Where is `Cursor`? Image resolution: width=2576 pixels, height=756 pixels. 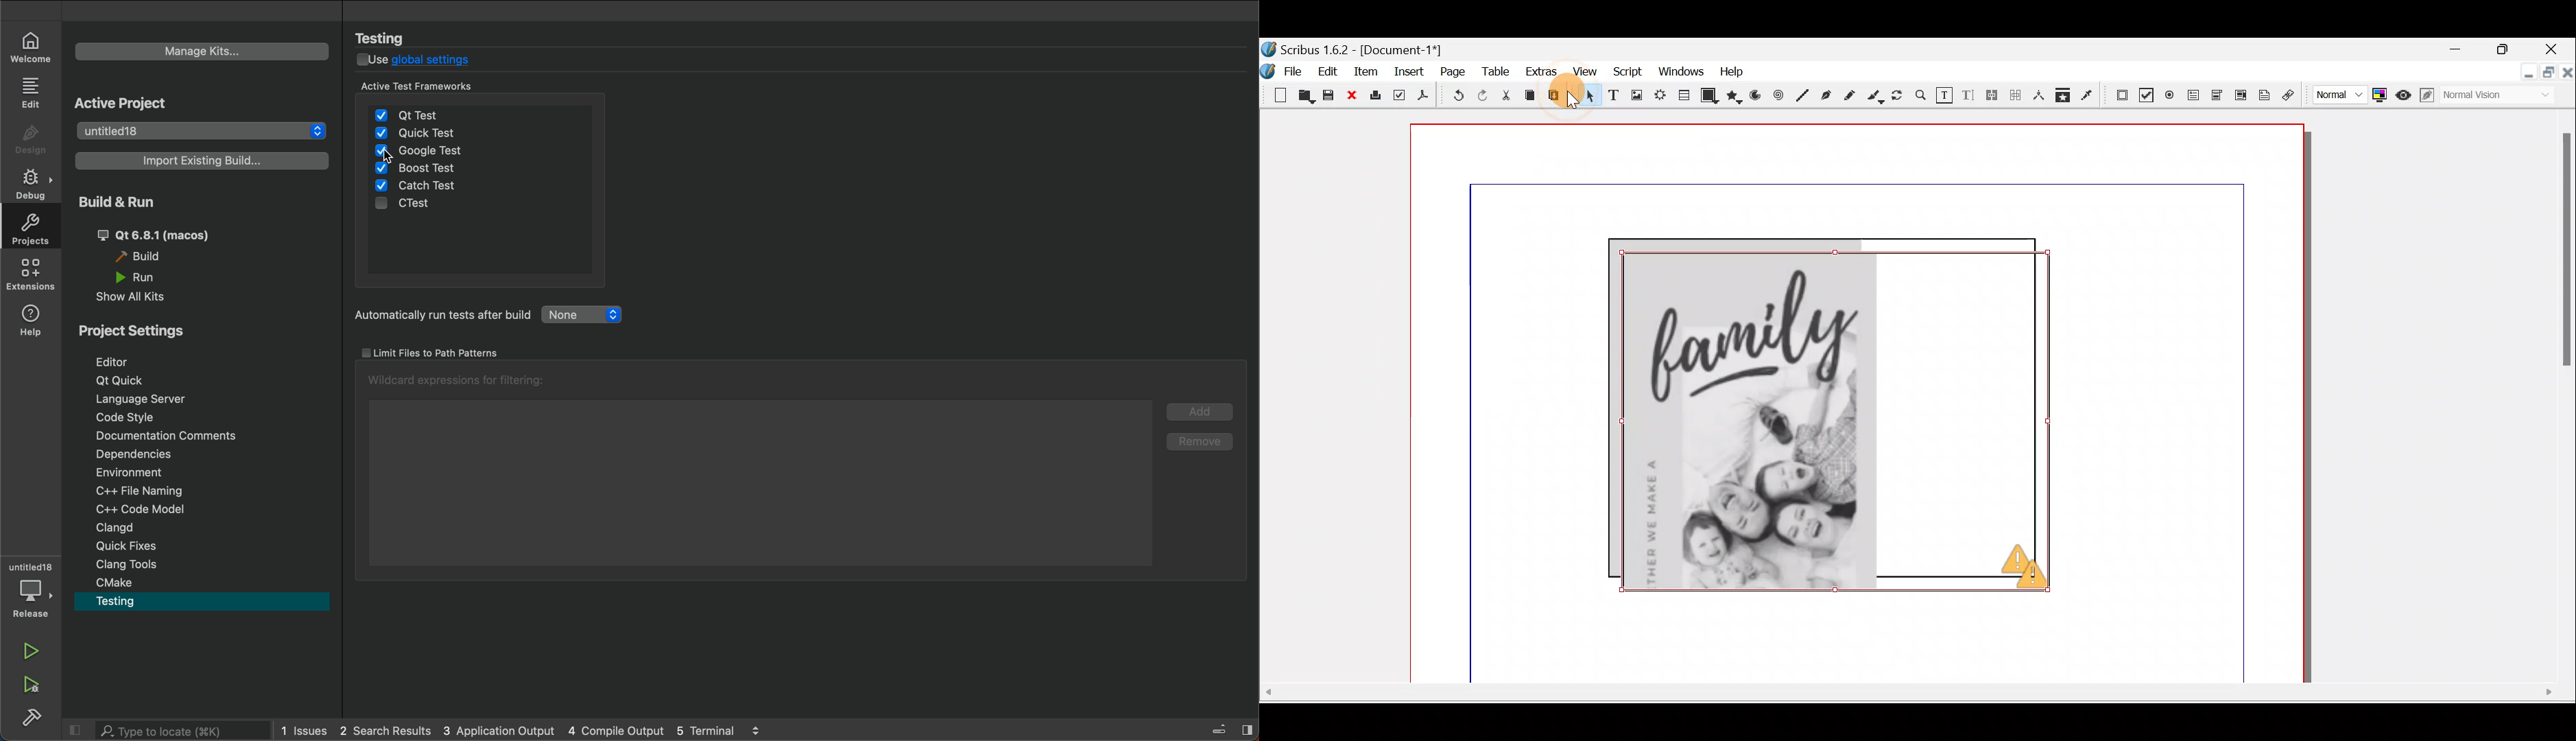
Cursor is located at coordinates (1371, 78).